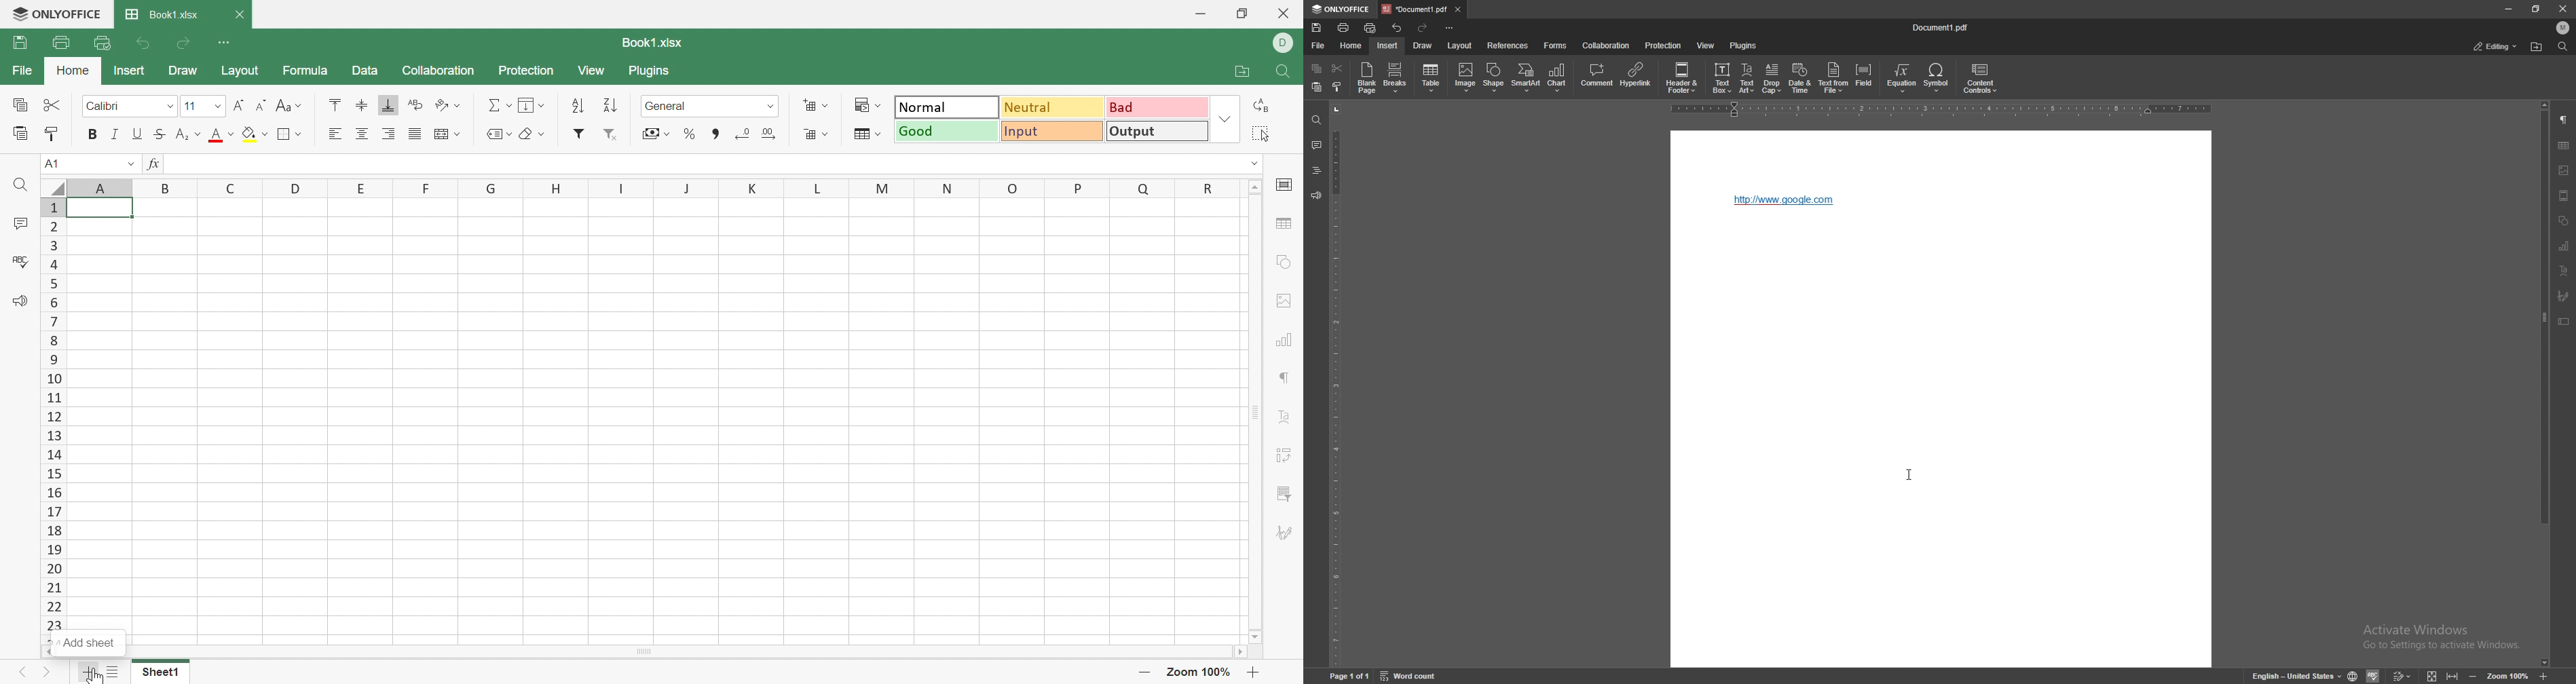  I want to click on Undo, so click(143, 44).